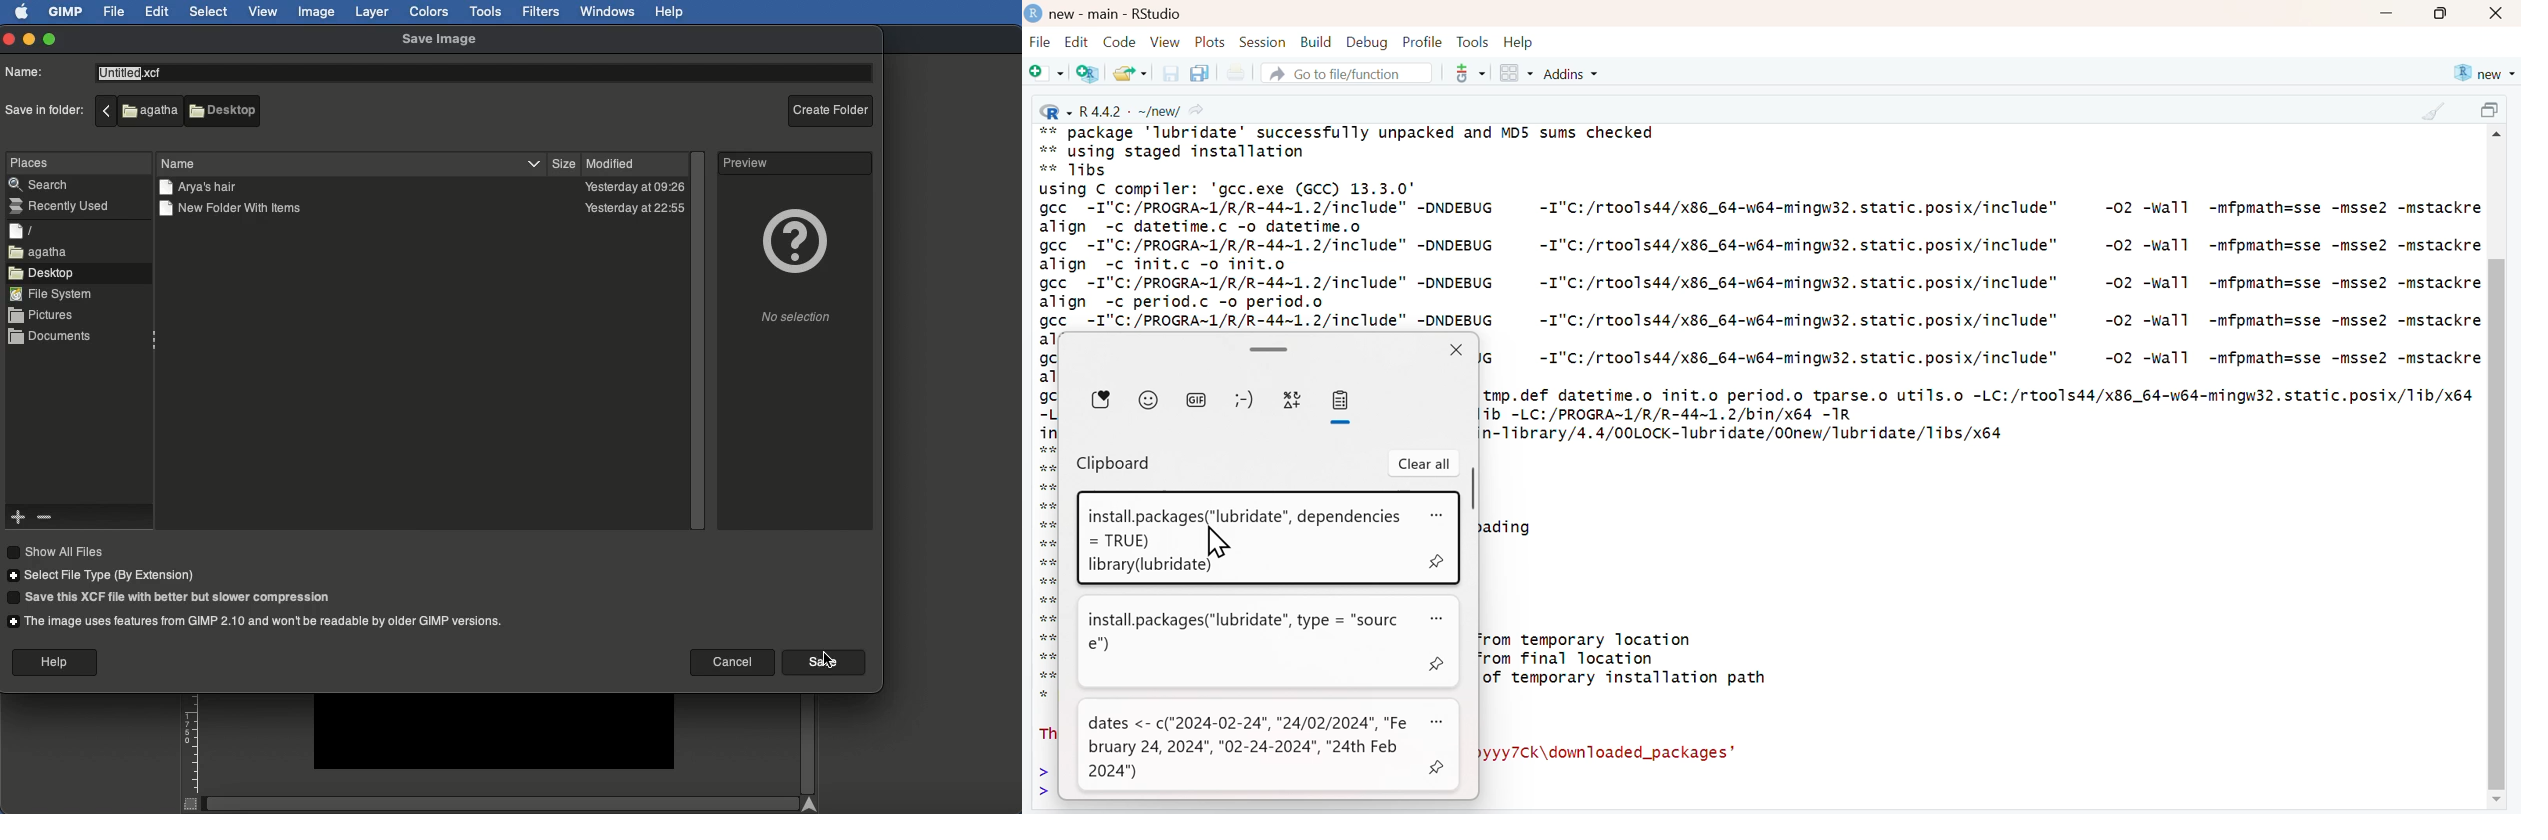 This screenshot has height=840, width=2548. I want to click on Show all files, so click(60, 552).